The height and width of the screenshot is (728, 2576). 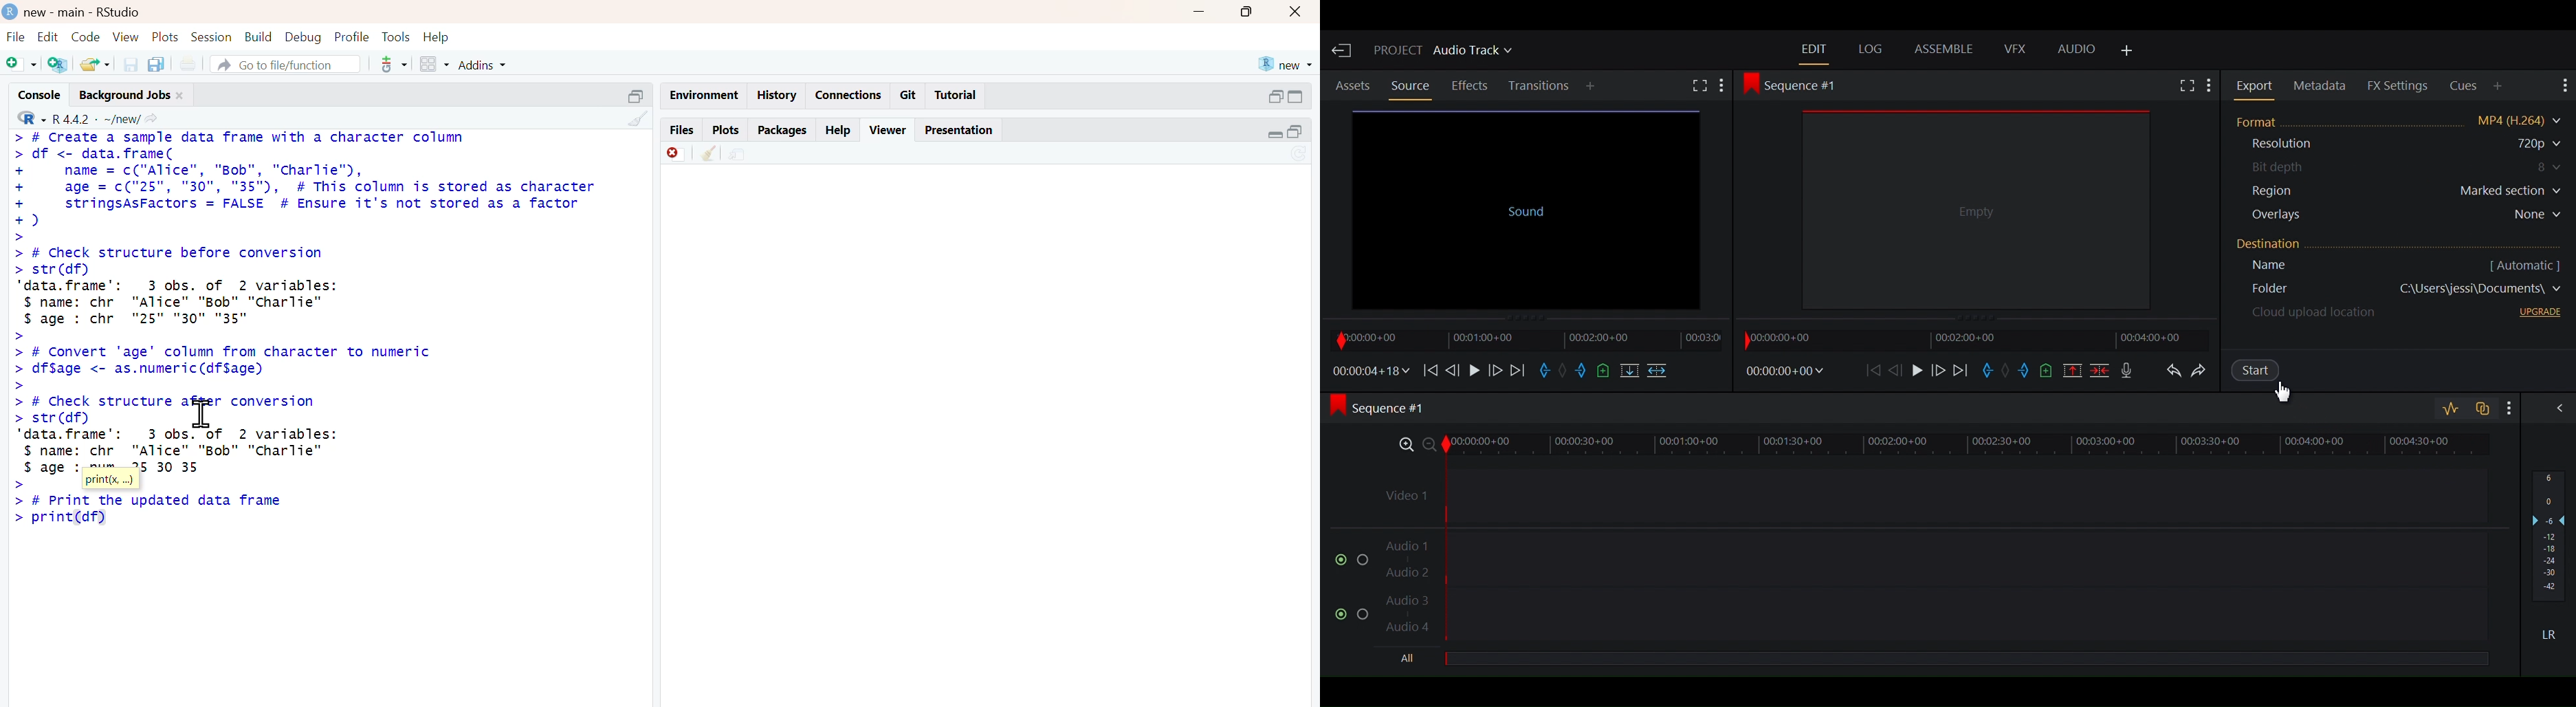 What do you see at coordinates (1582, 372) in the screenshot?
I see `Mark out` at bounding box center [1582, 372].